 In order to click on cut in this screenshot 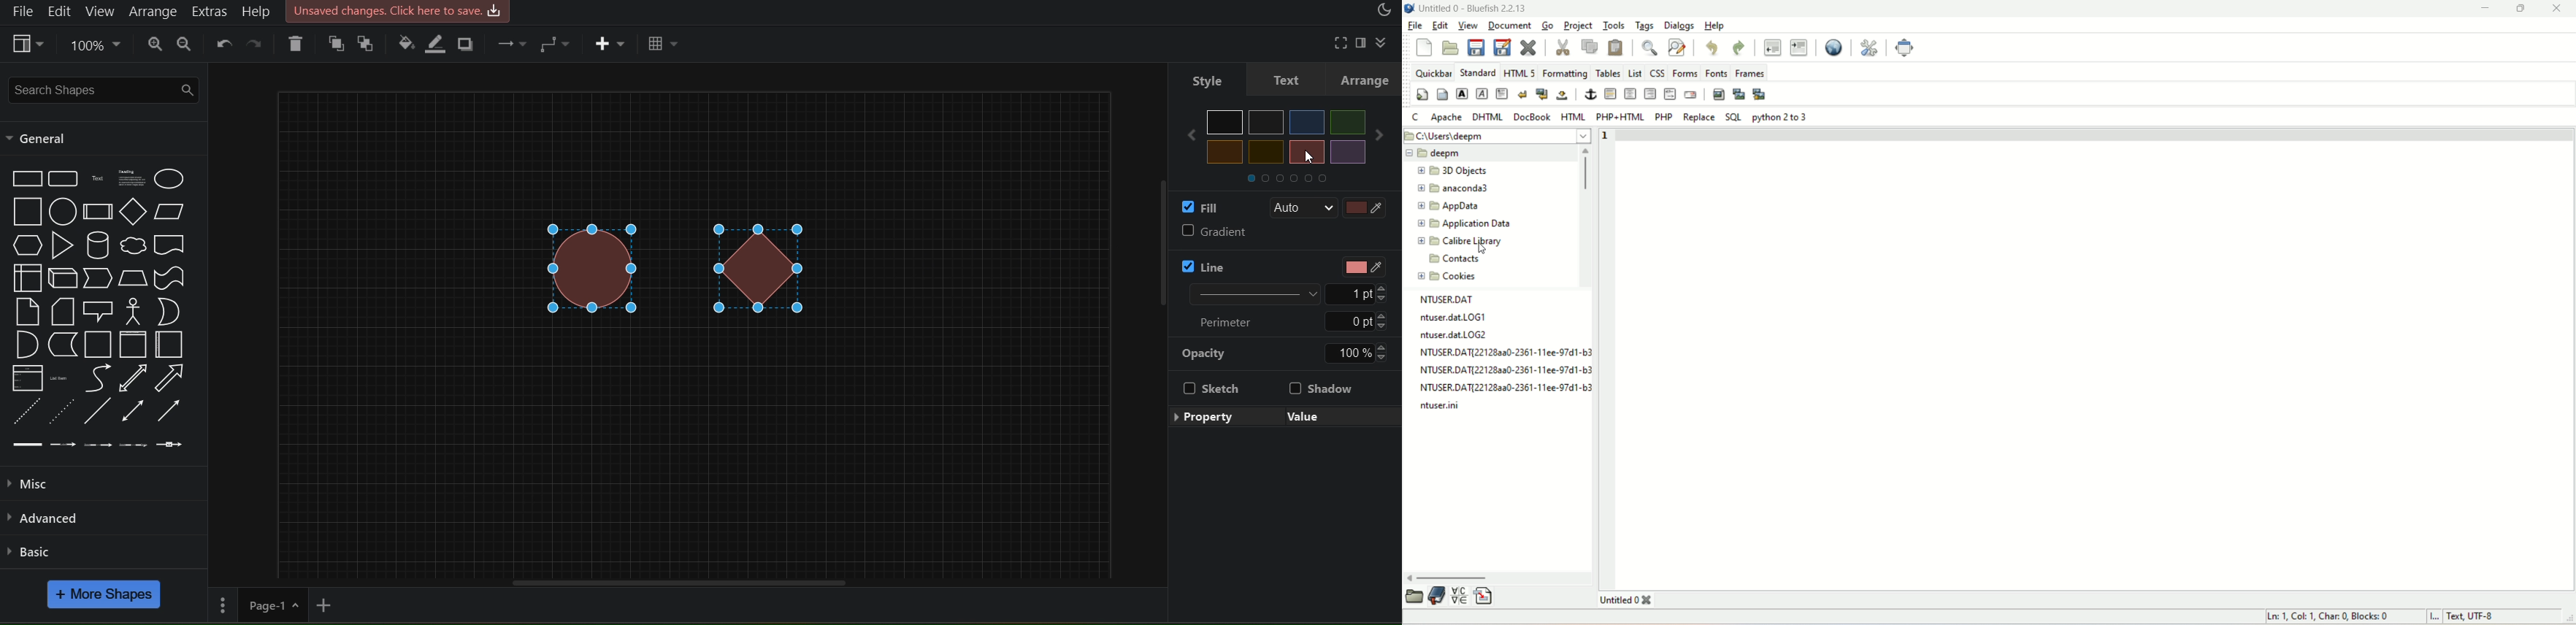, I will do `click(1563, 46)`.